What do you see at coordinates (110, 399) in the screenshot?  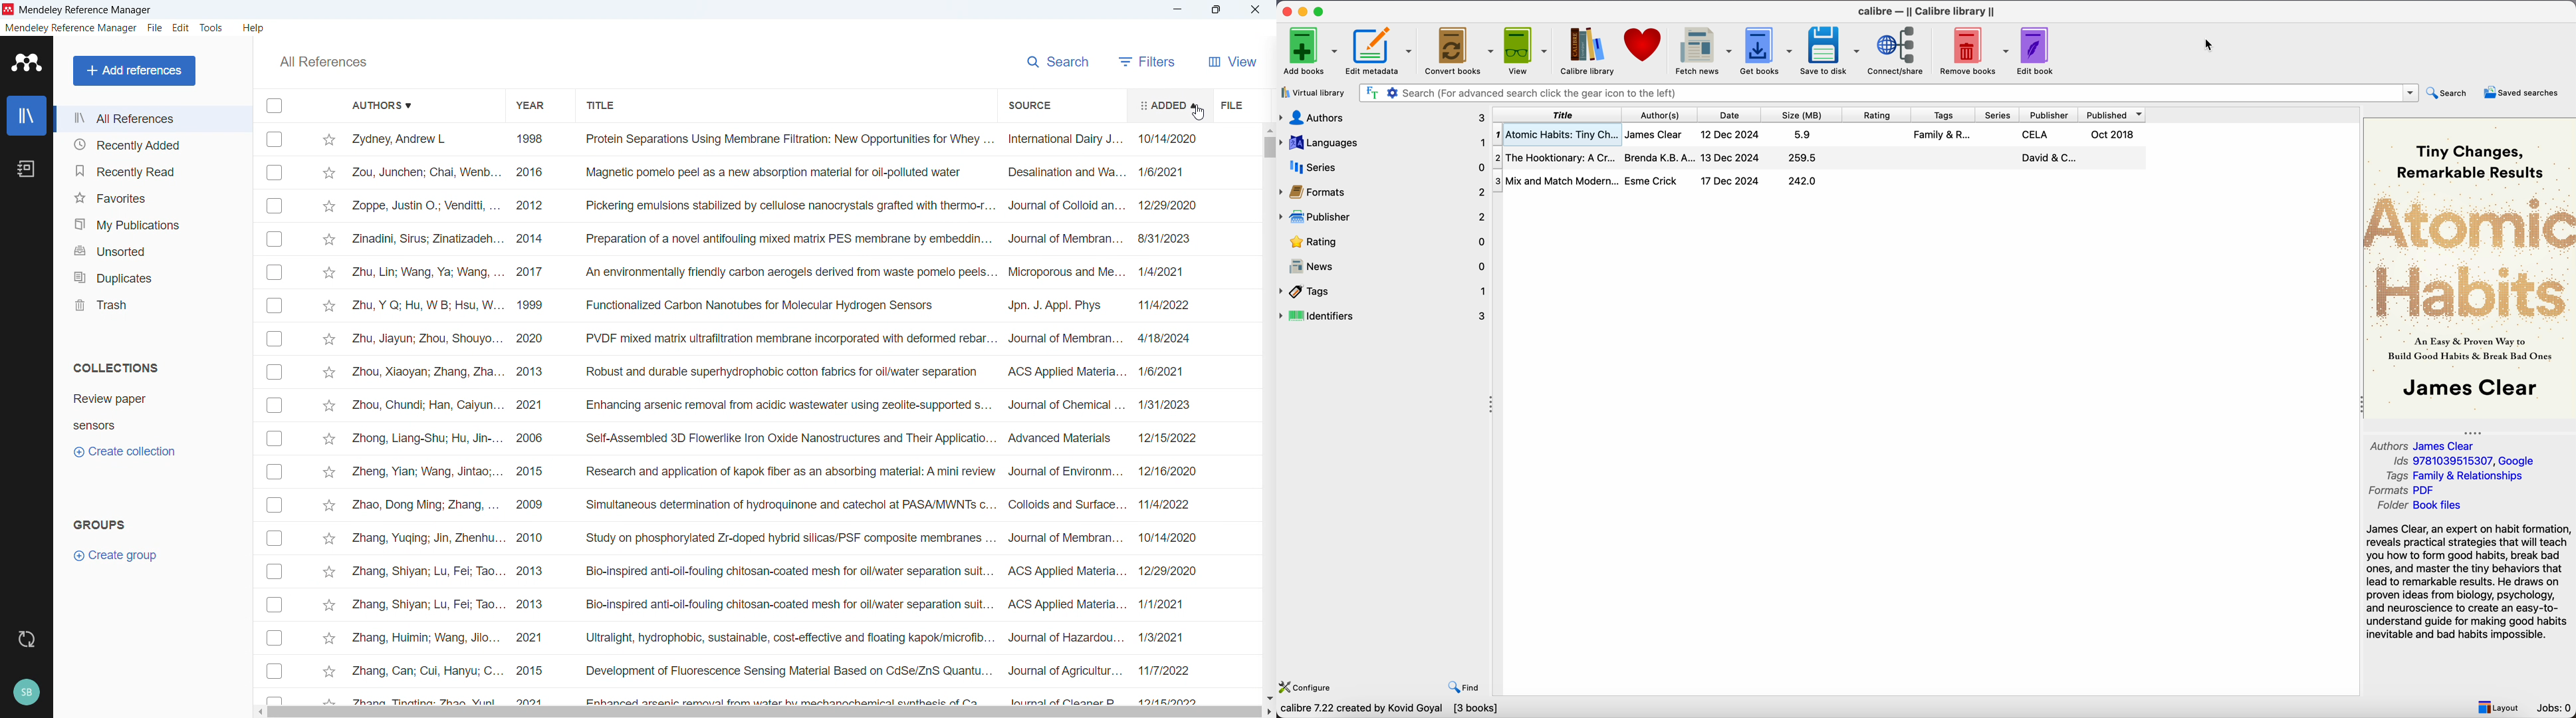 I see `Review paper` at bounding box center [110, 399].